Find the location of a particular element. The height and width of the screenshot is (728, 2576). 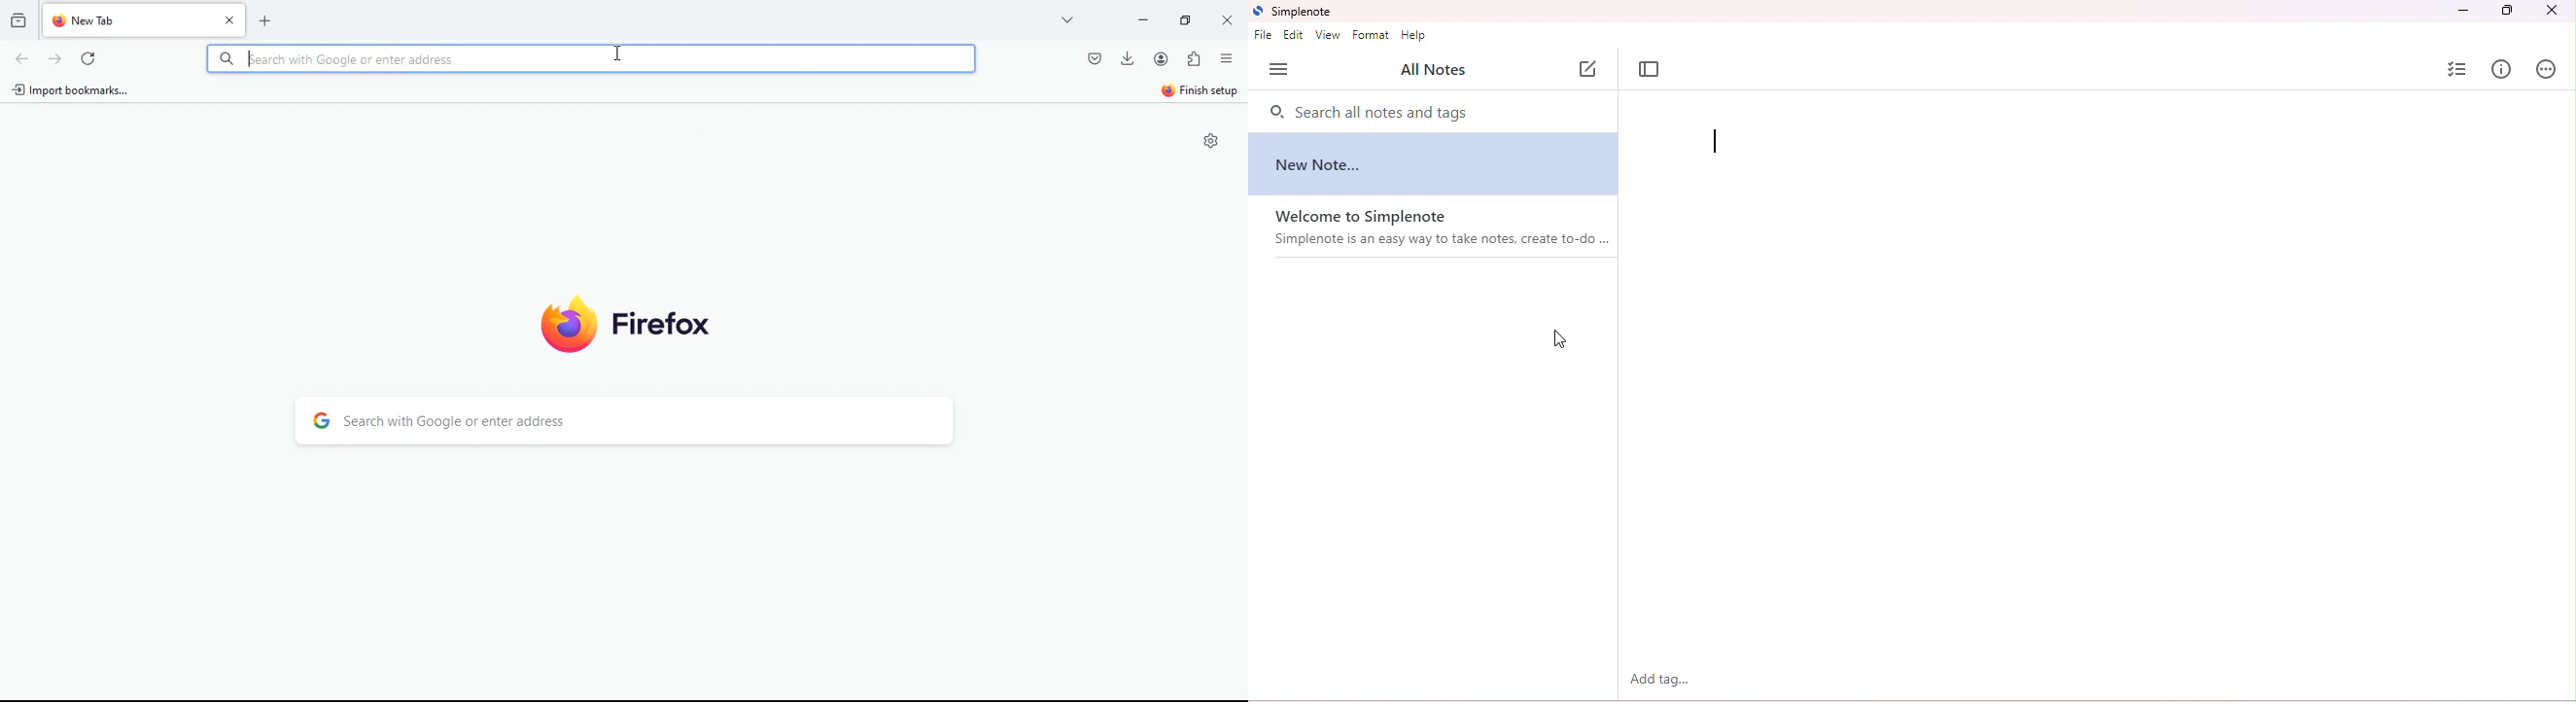

title is located at coordinates (1295, 12).